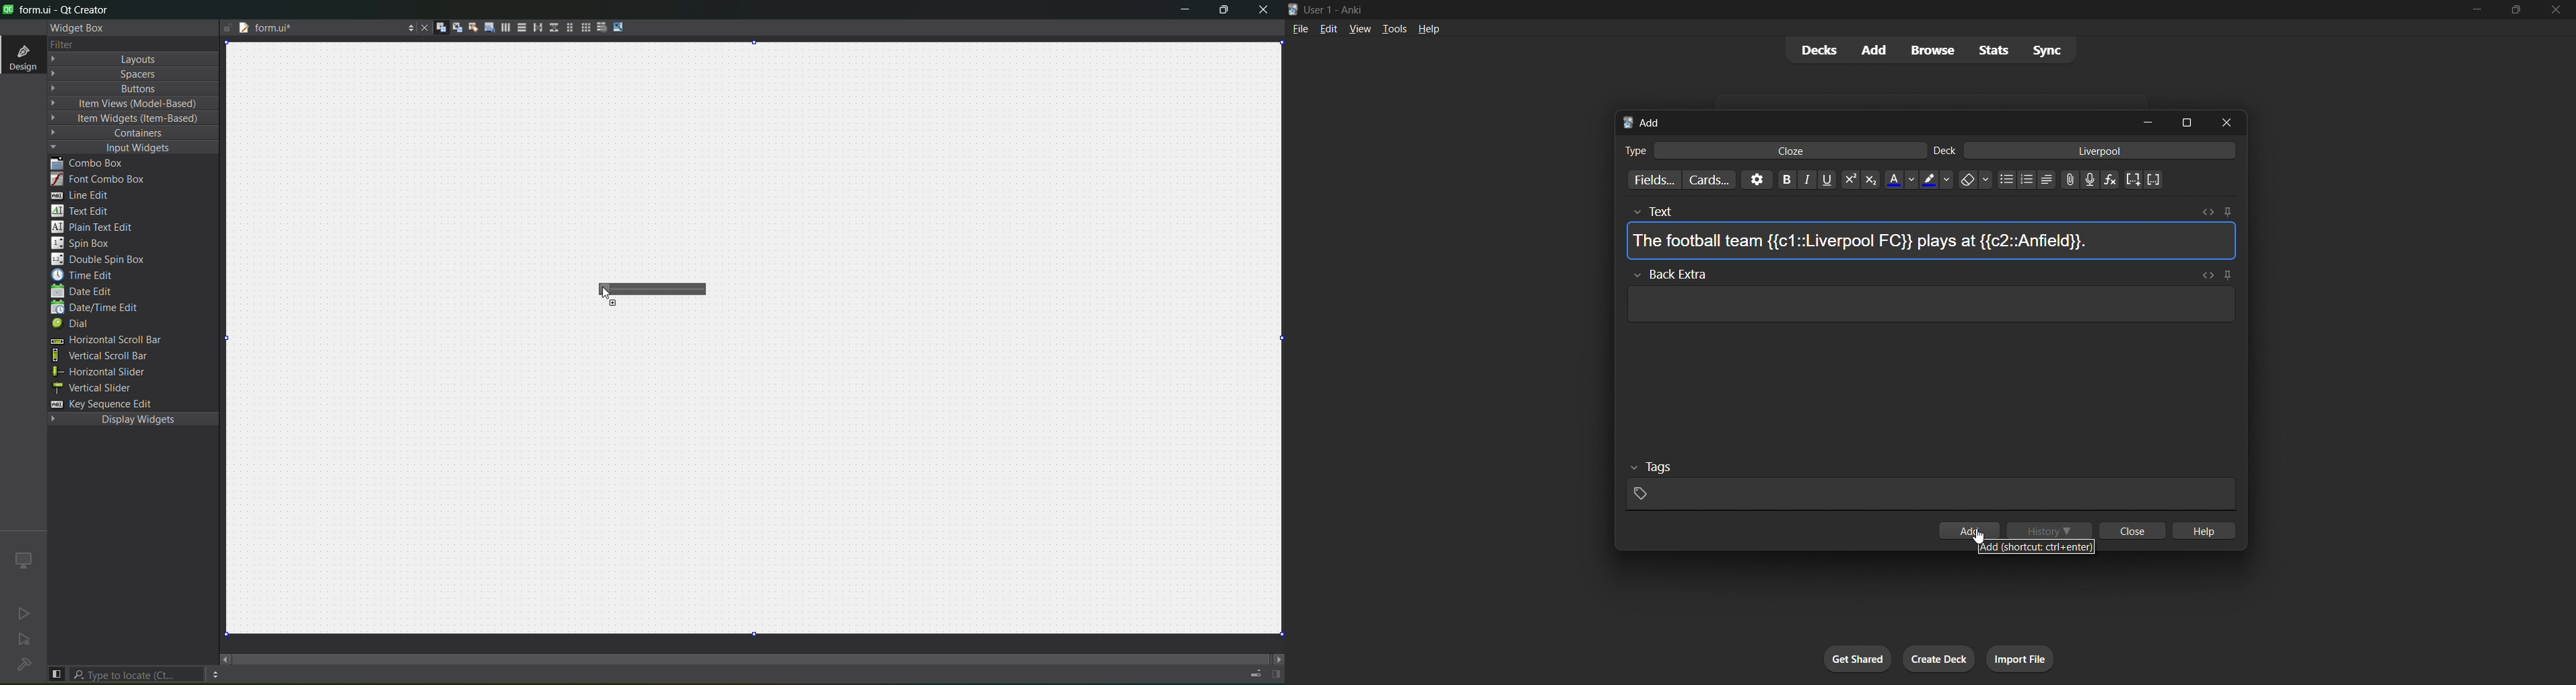  Describe the element at coordinates (1324, 28) in the screenshot. I see `edit` at that location.